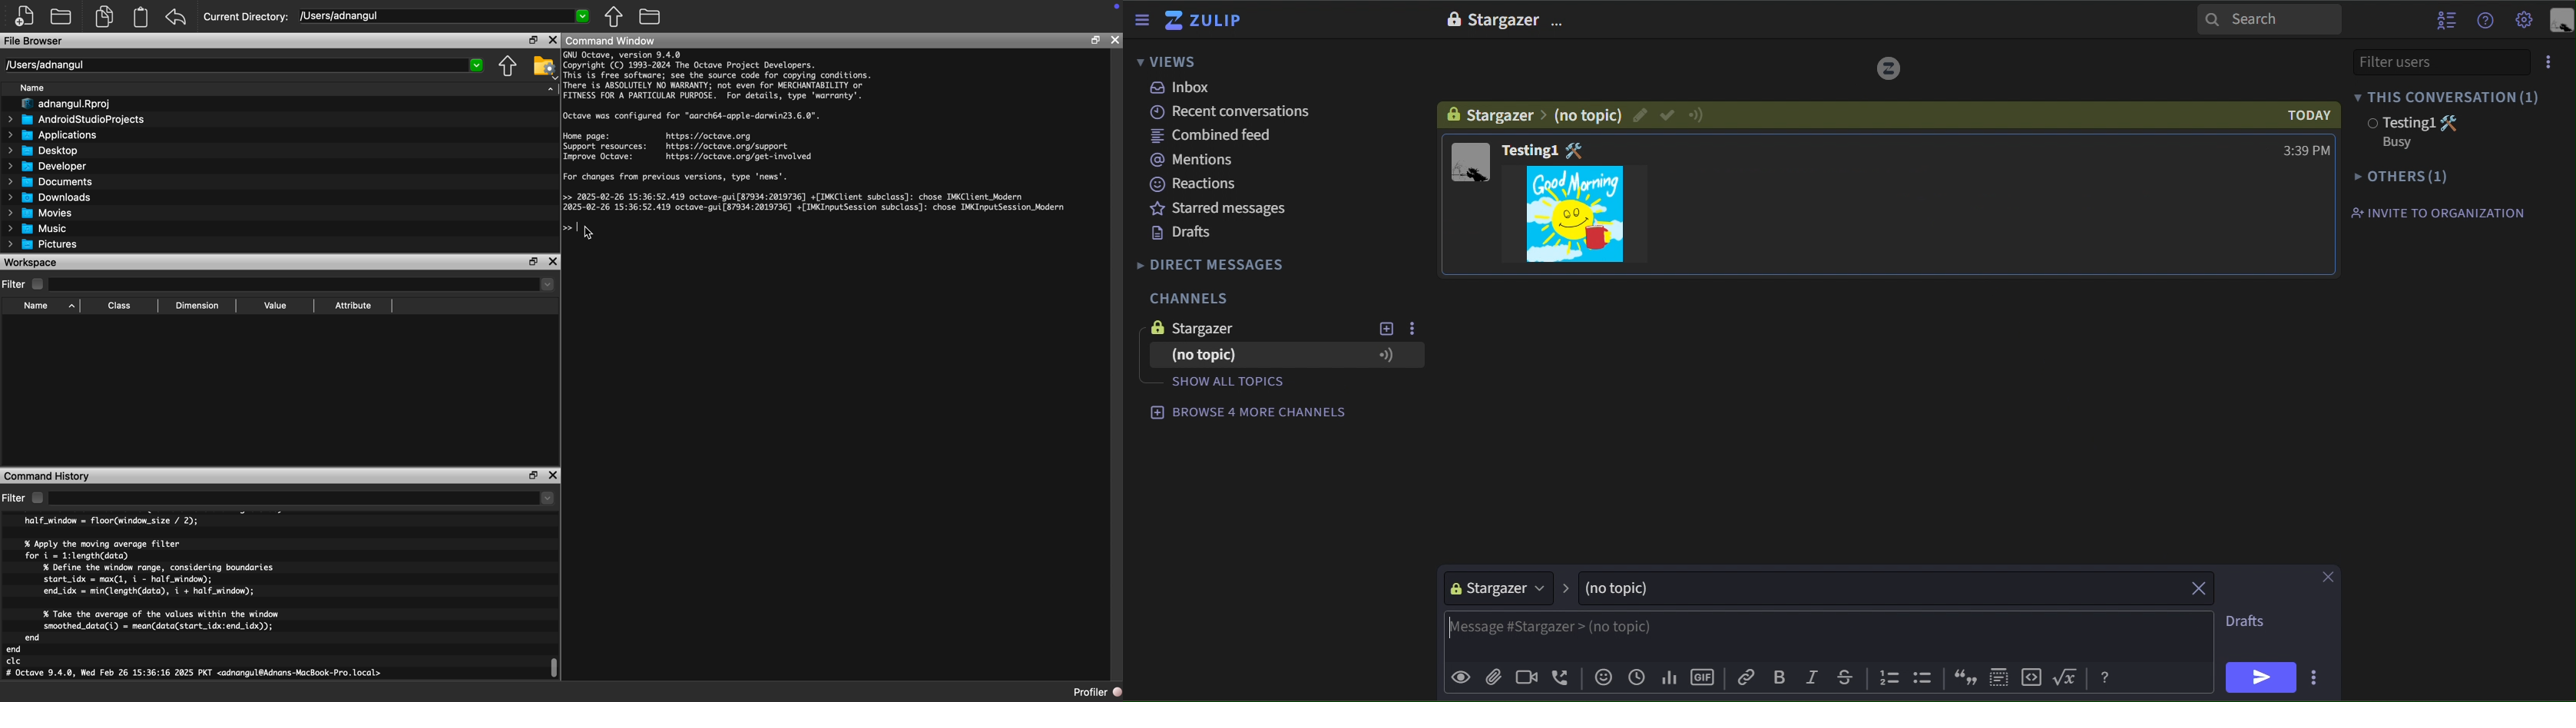 Image resolution: width=2576 pixels, height=728 pixels. What do you see at coordinates (37, 229) in the screenshot?
I see `Music` at bounding box center [37, 229].